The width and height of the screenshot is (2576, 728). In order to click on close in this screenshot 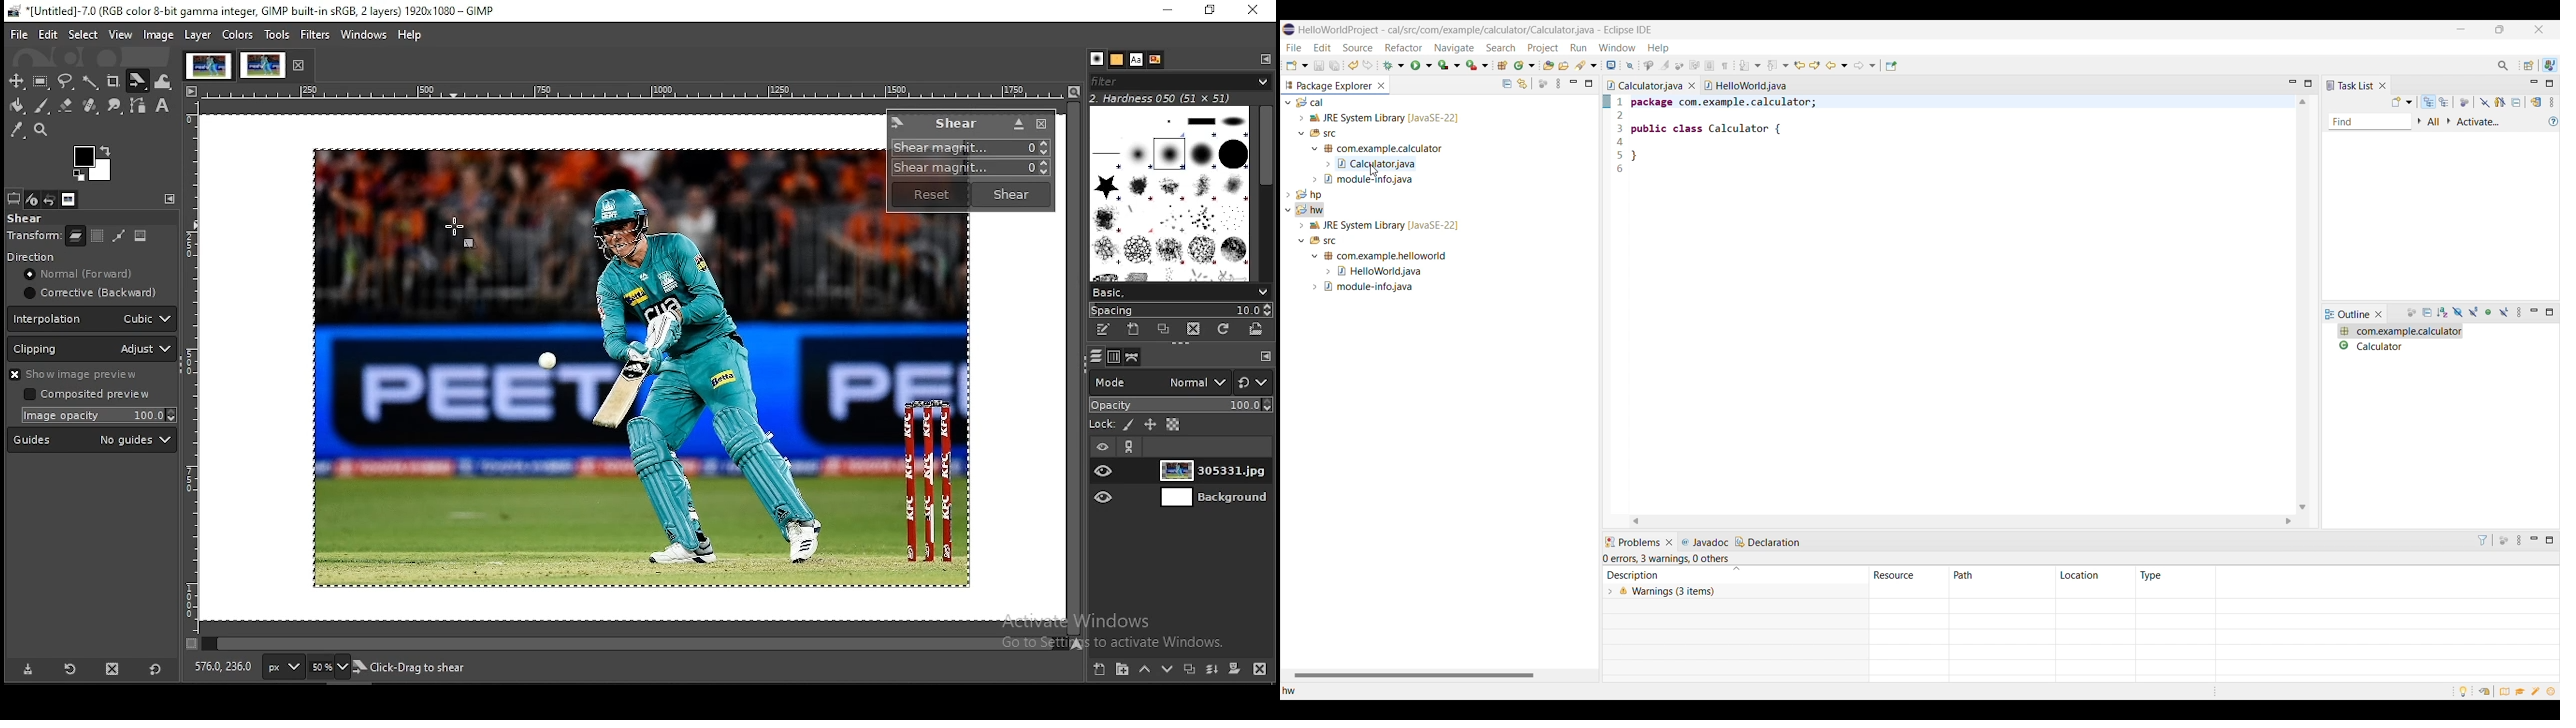, I will do `click(301, 66)`.